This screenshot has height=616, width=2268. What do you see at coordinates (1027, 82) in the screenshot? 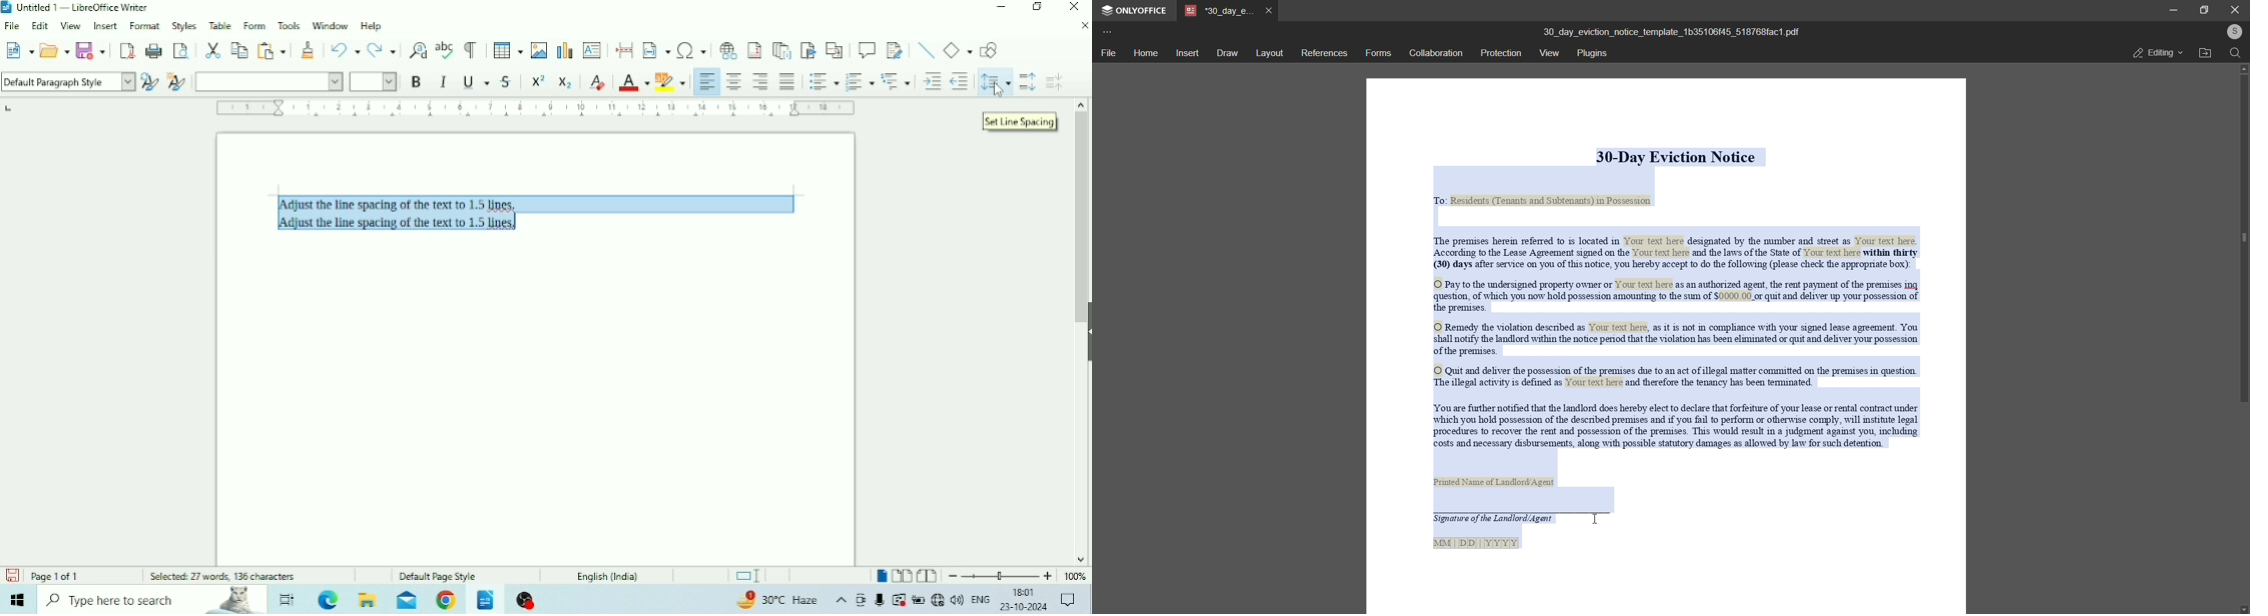
I see `Increase Paragraph Spacing` at bounding box center [1027, 82].